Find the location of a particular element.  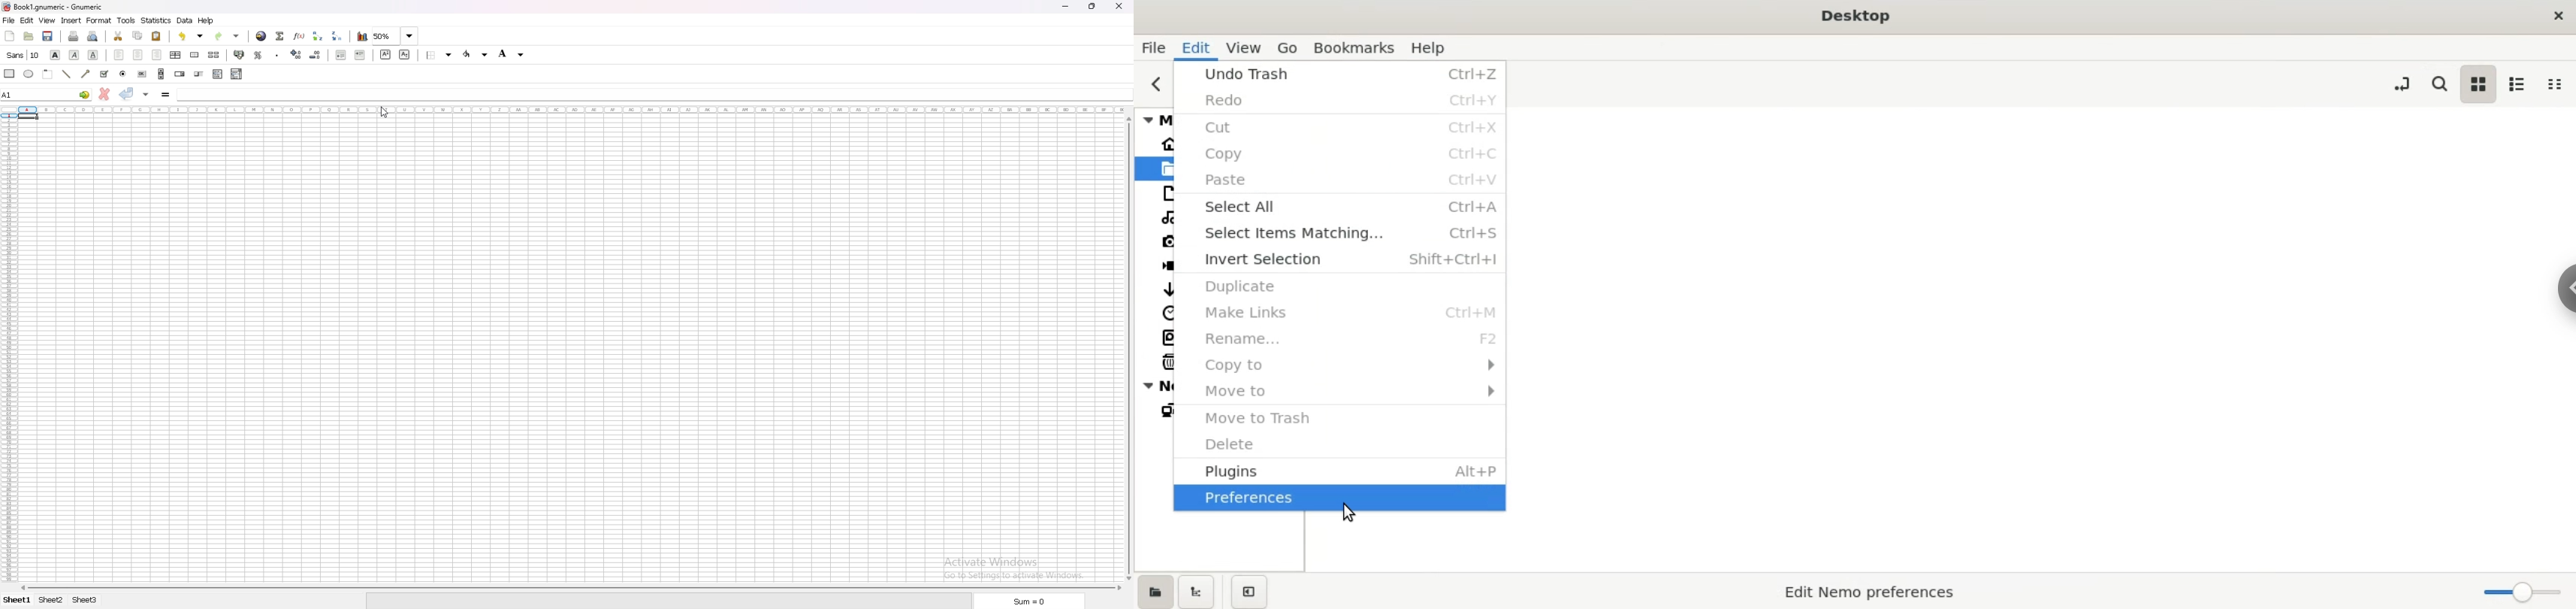

print preview is located at coordinates (94, 35).